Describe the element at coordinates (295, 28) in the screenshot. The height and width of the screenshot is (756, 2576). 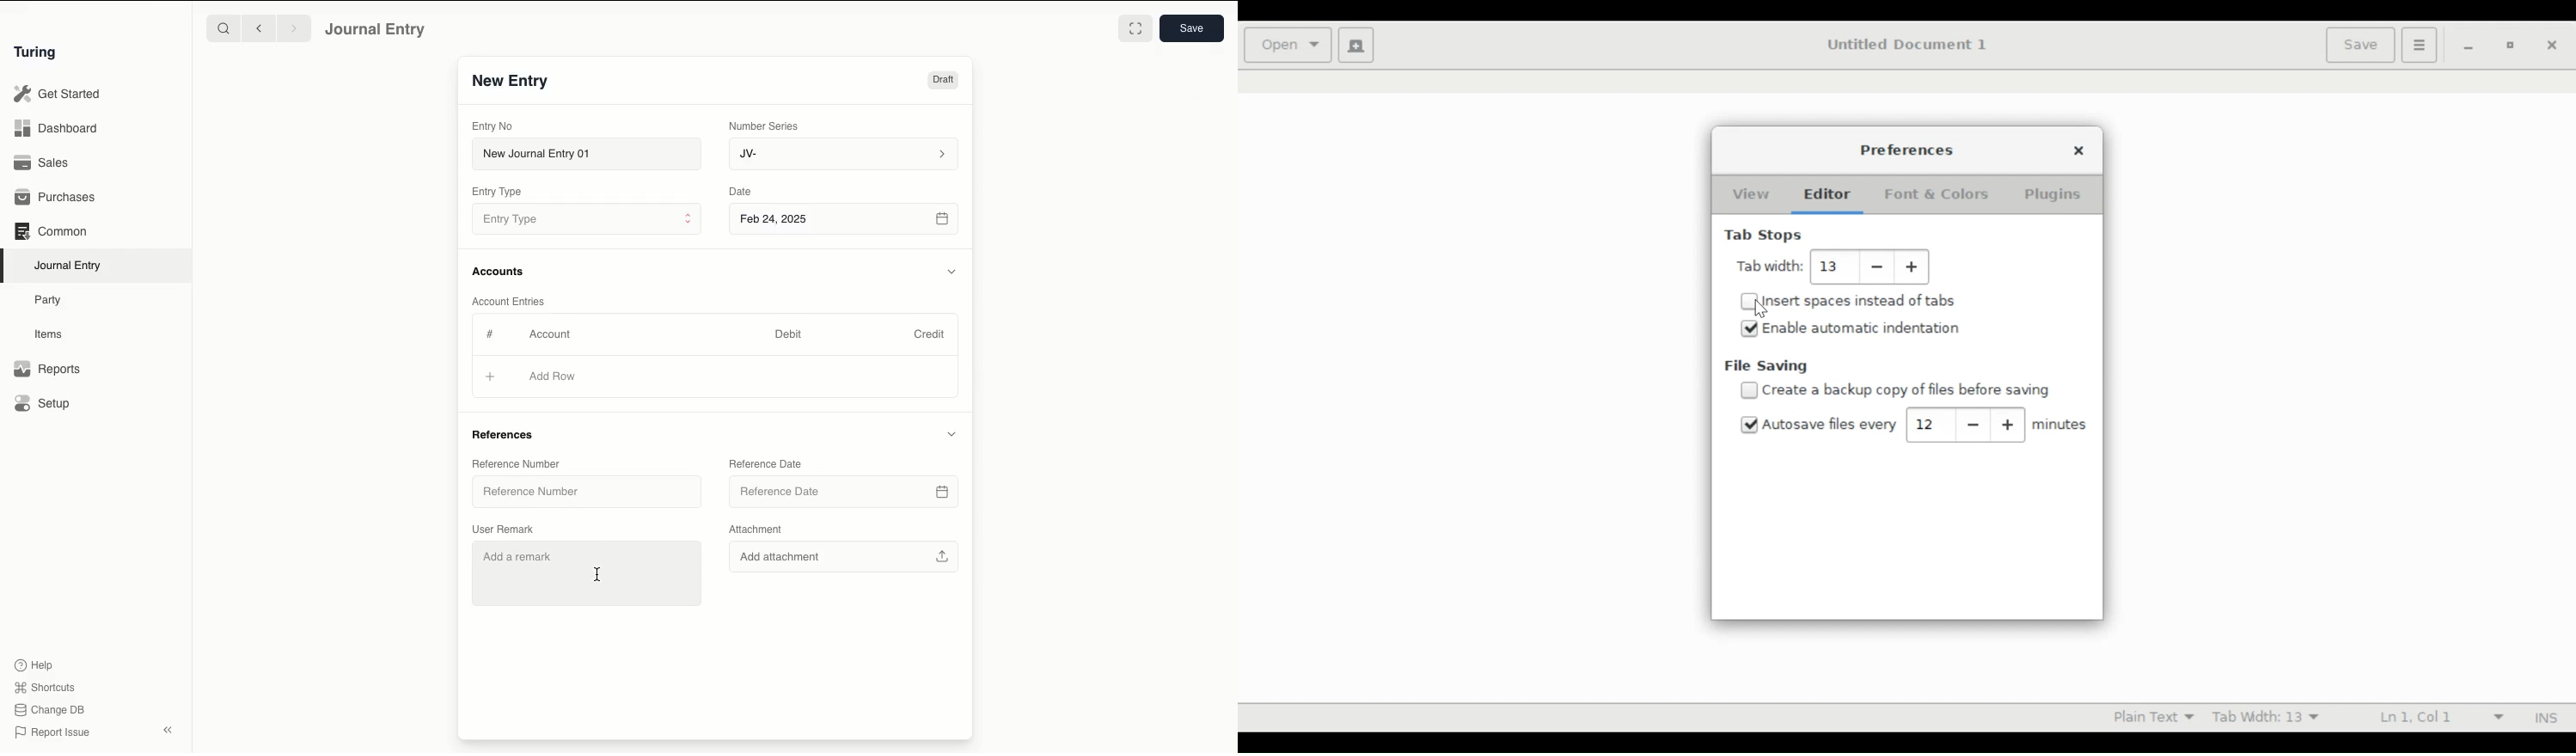
I see `Forward` at that location.